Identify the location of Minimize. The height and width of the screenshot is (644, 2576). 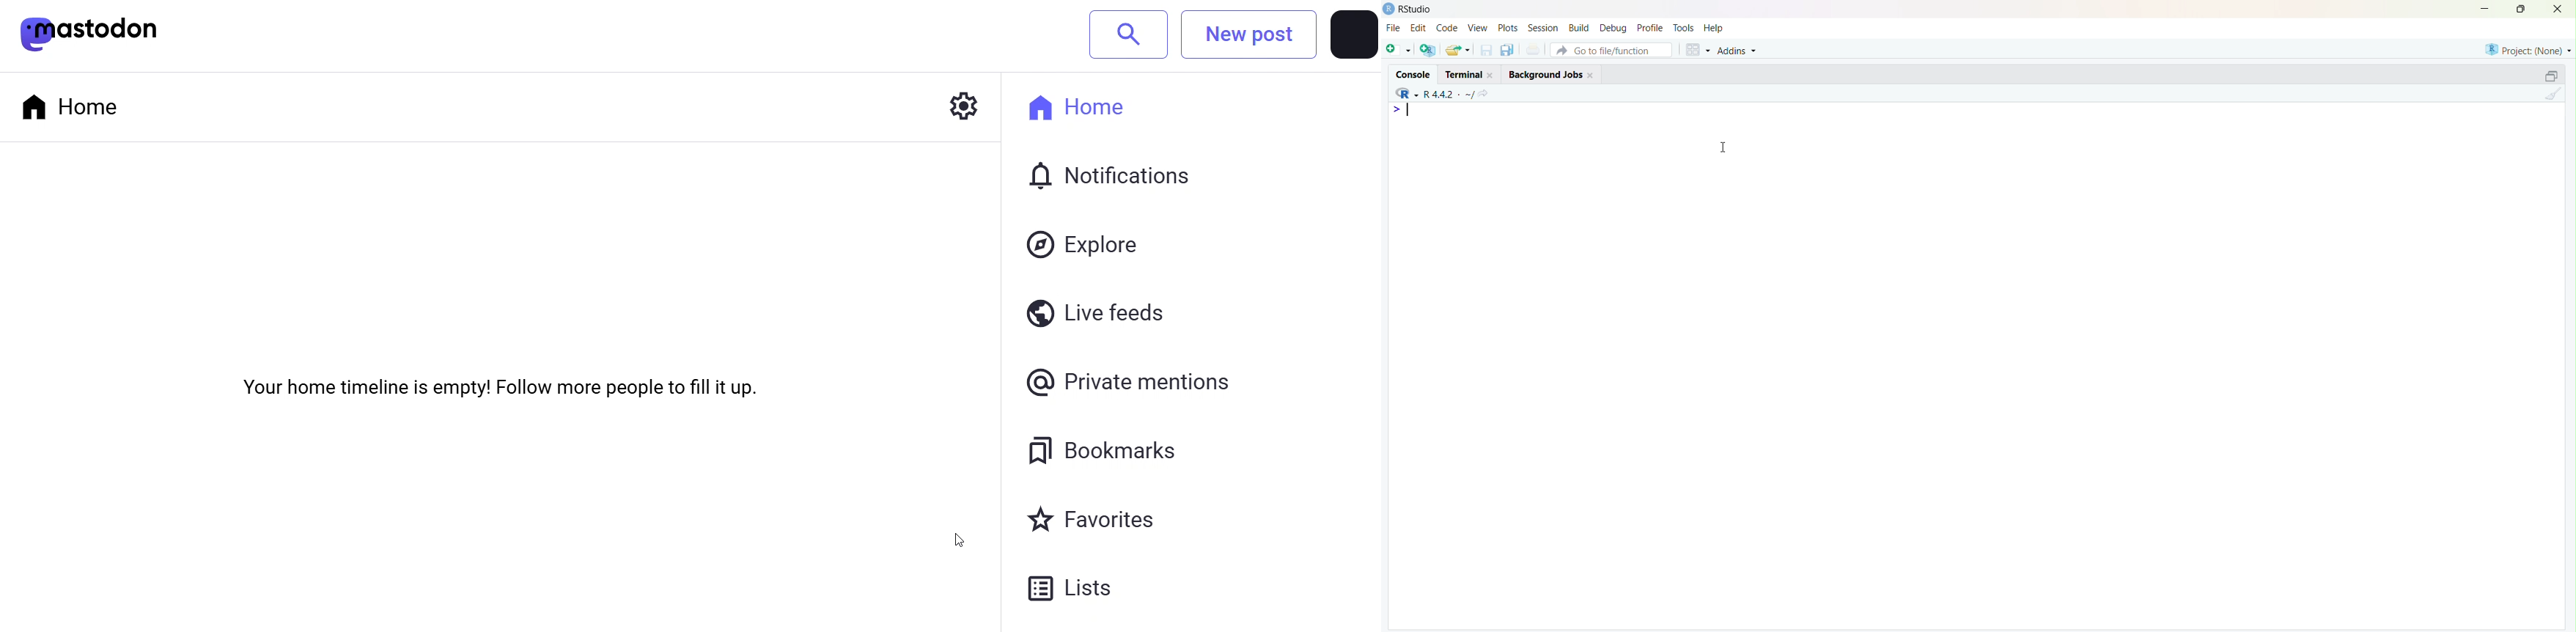
(2486, 8).